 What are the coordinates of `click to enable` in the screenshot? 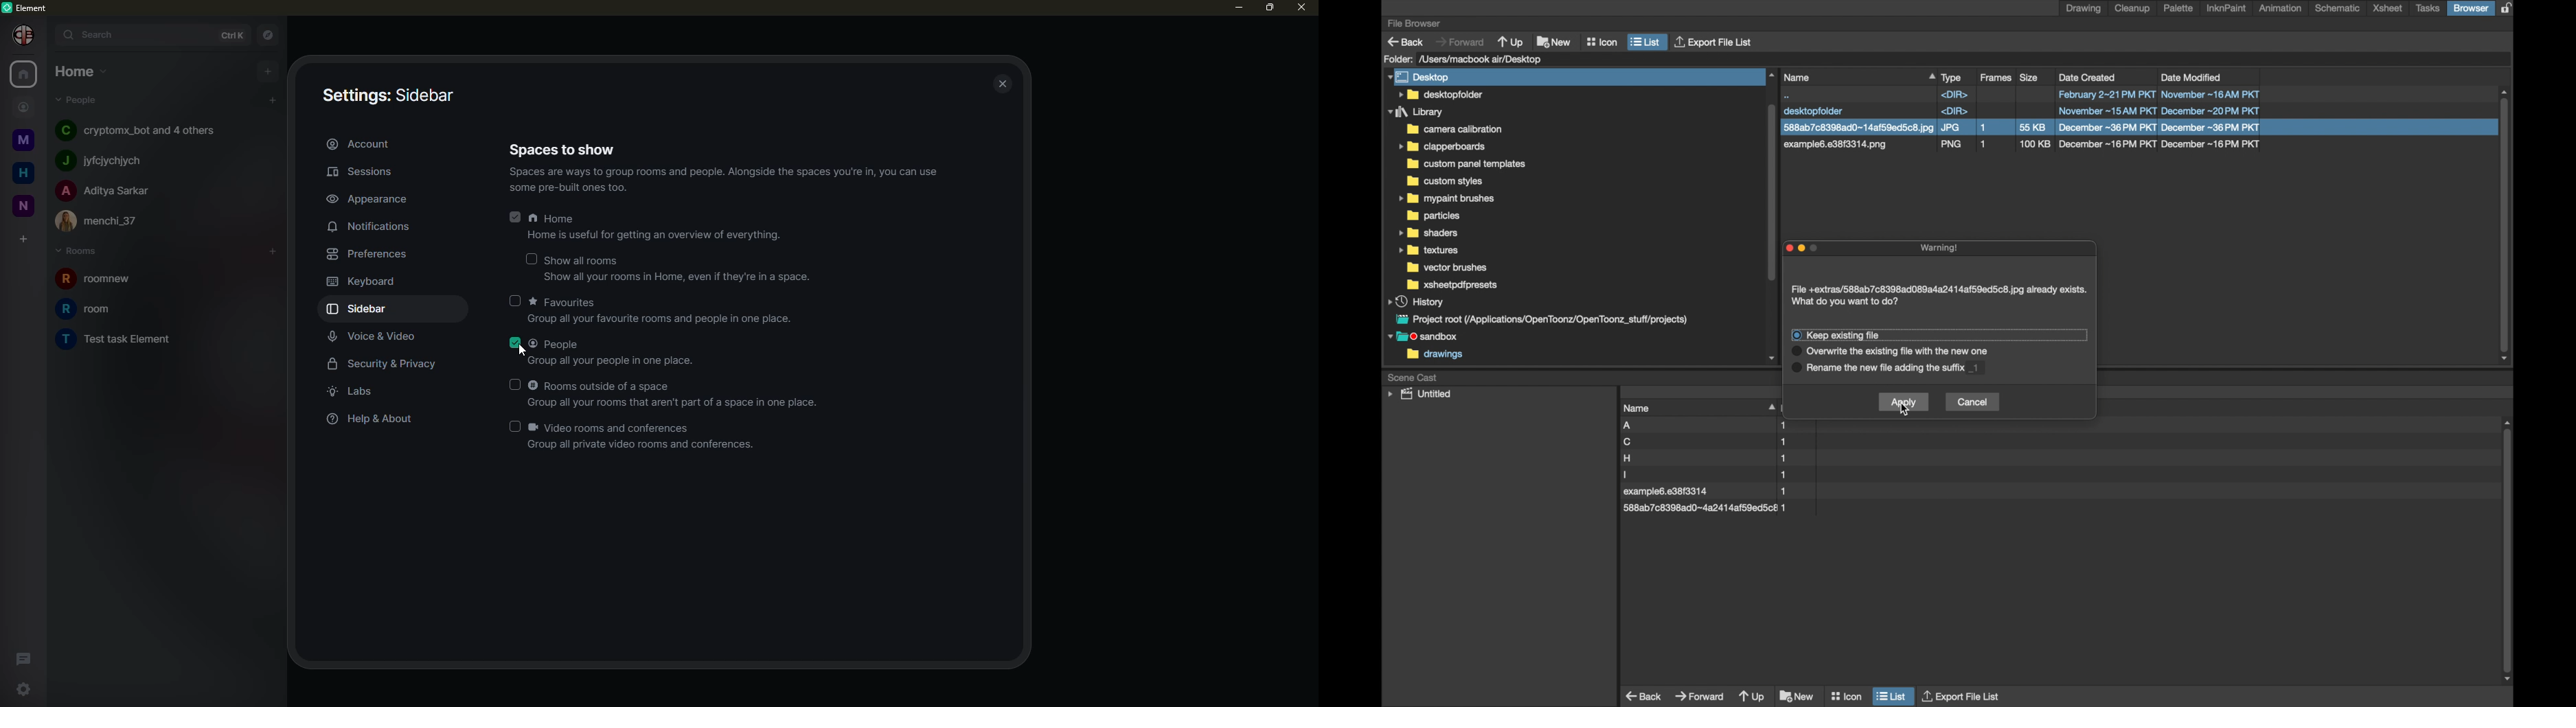 It's located at (512, 425).